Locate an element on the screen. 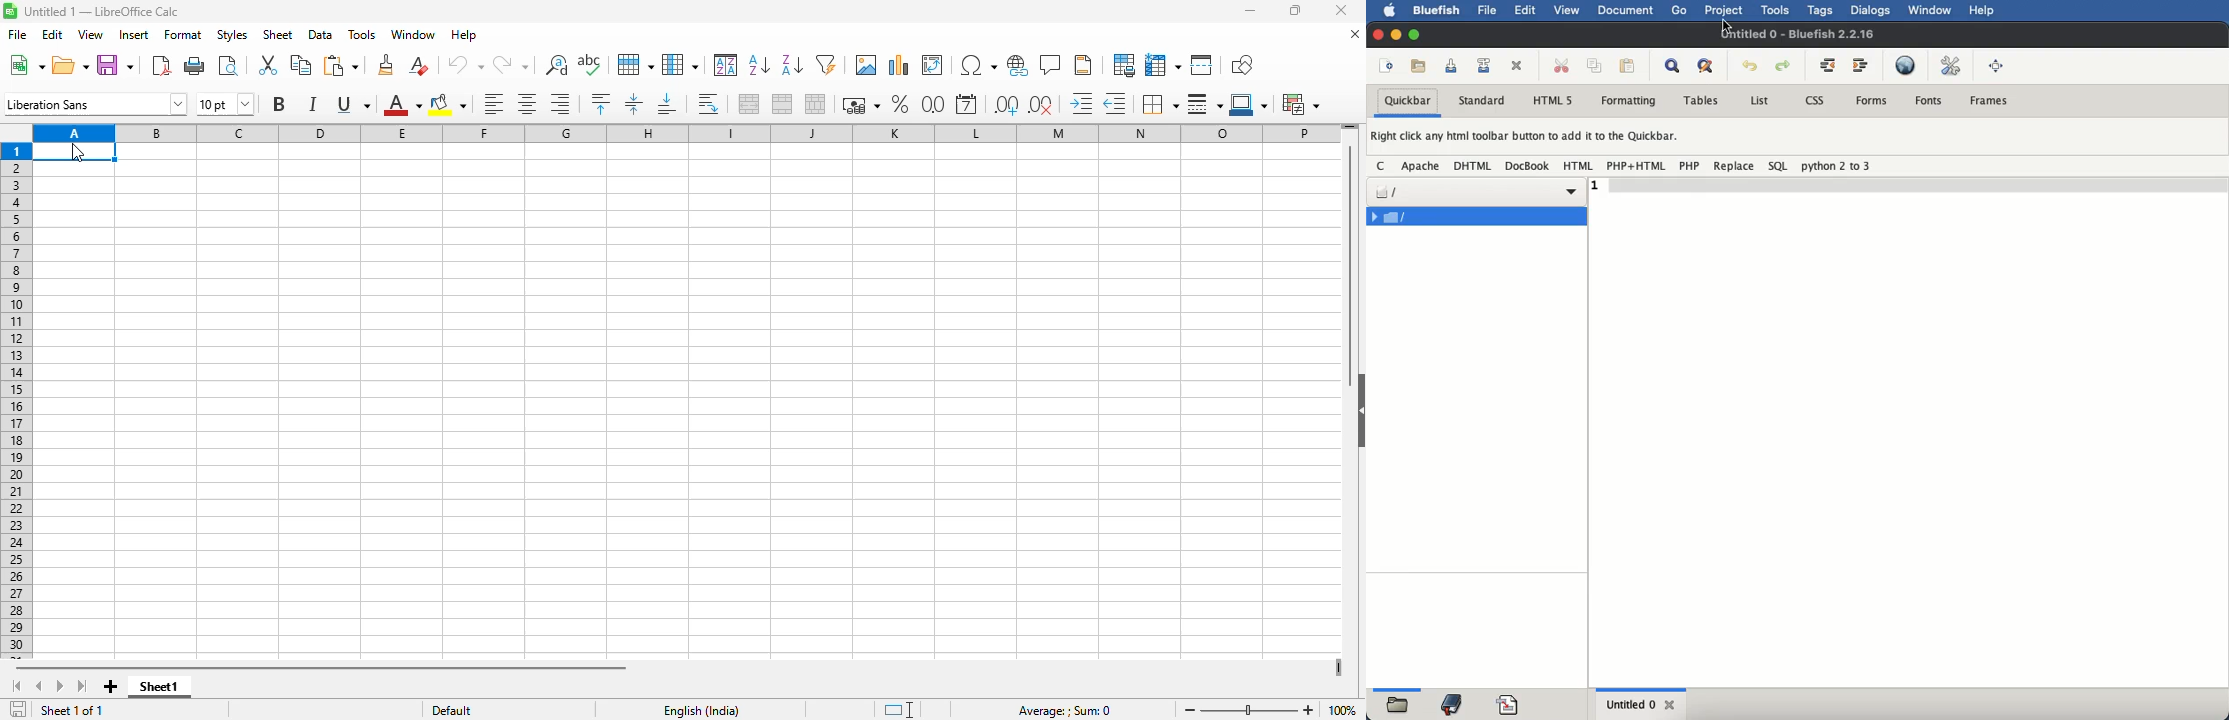  column is located at coordinates (680, 64).